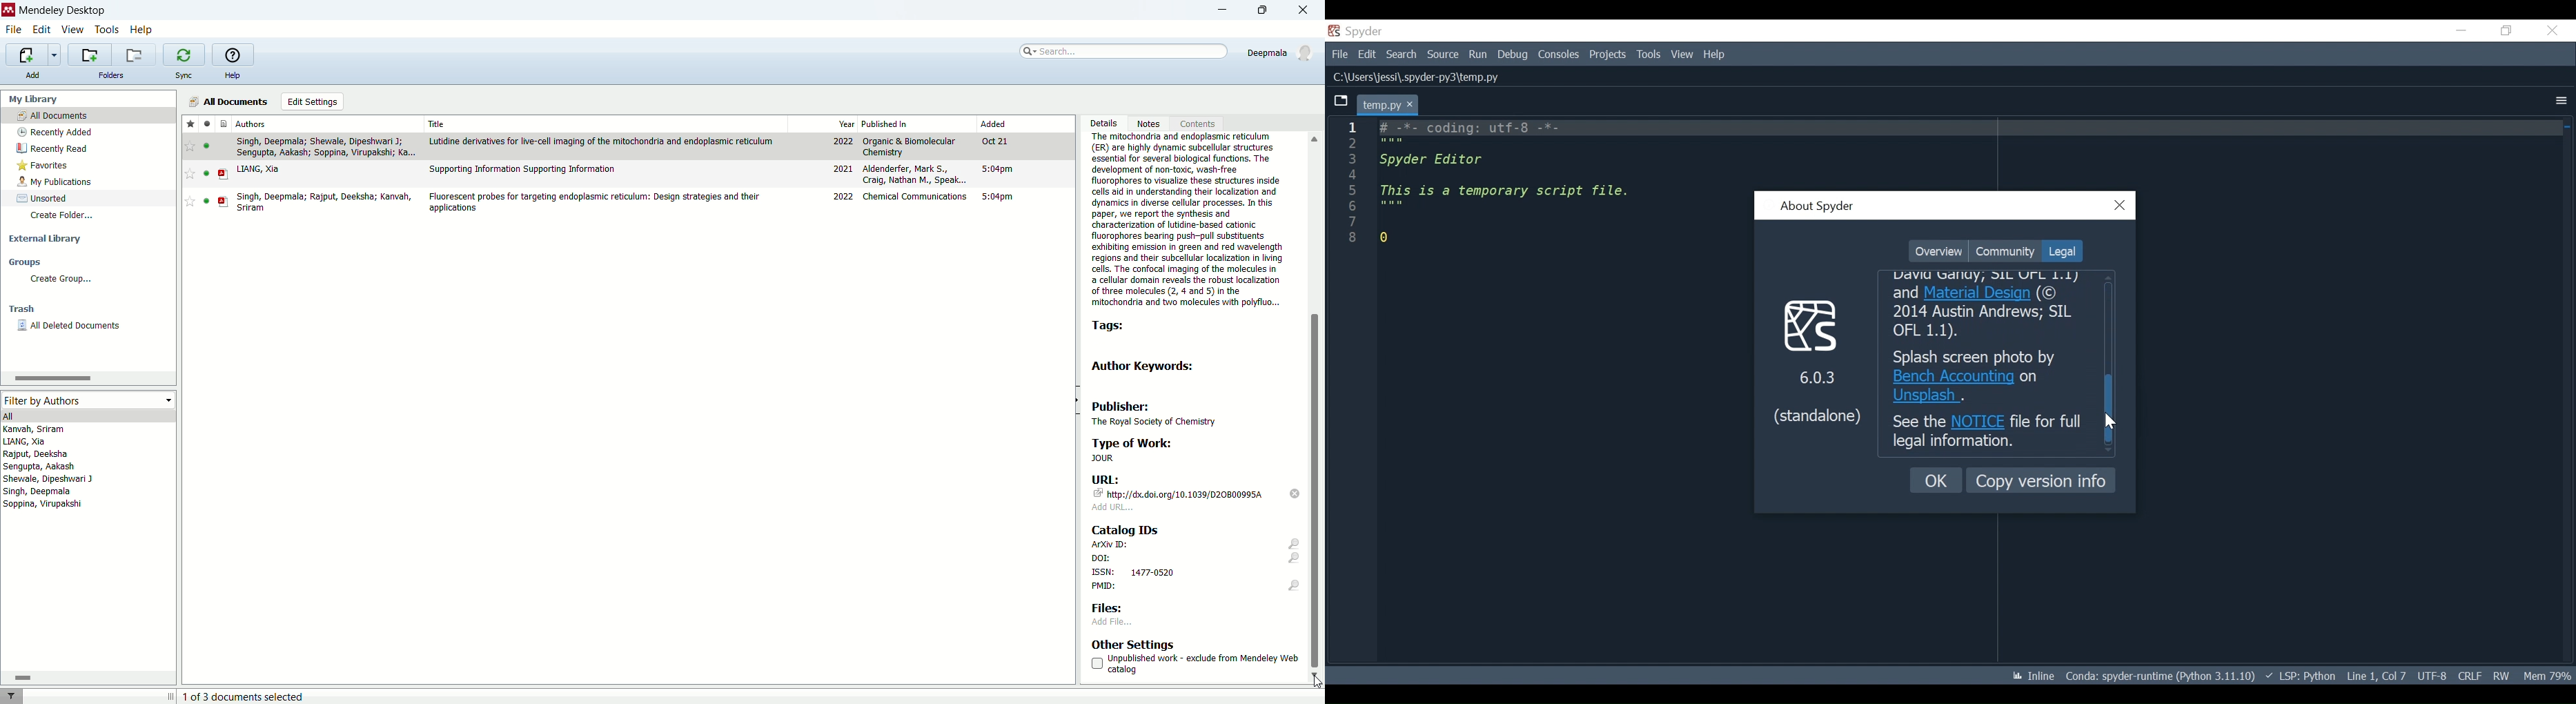  Describe the element at coordinates (250, 696) in the screenshot. I see `1 of 3 document selected` at that location.